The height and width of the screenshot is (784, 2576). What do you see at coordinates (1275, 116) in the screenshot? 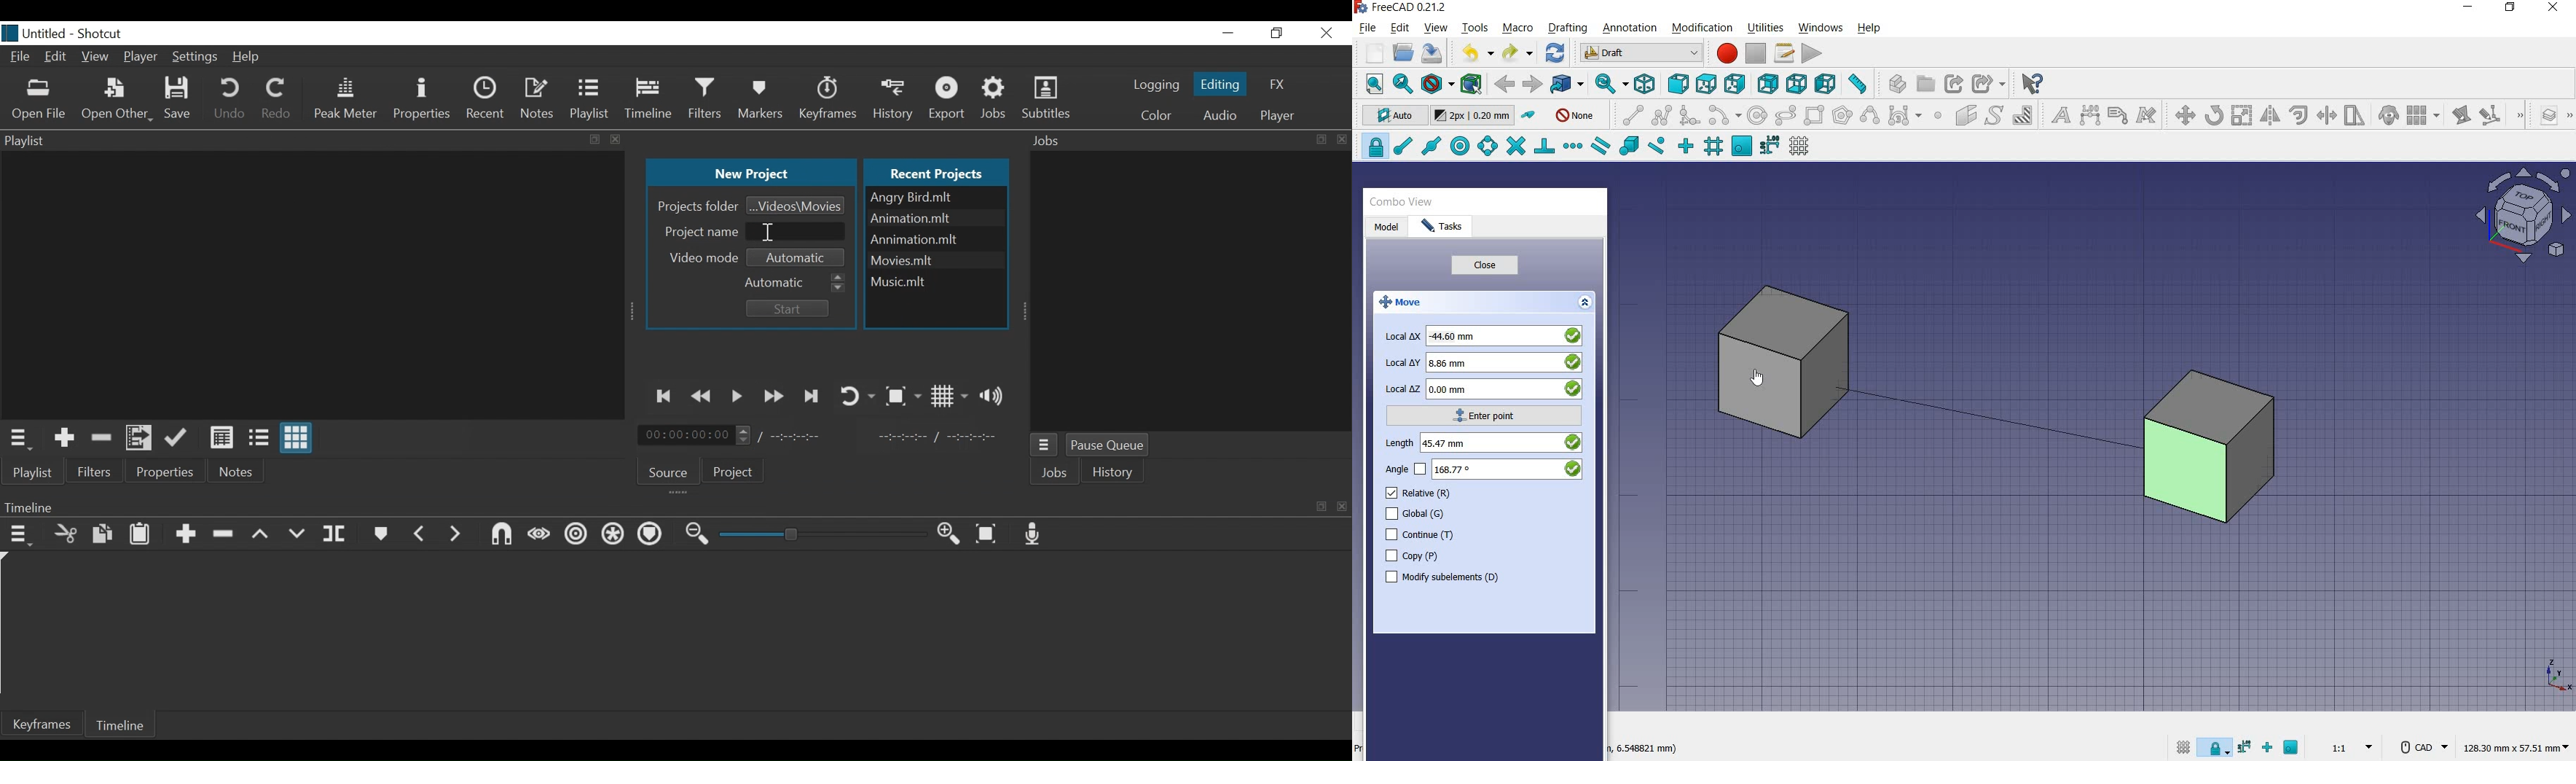
I see `player` at bounding box center [1275, 116].